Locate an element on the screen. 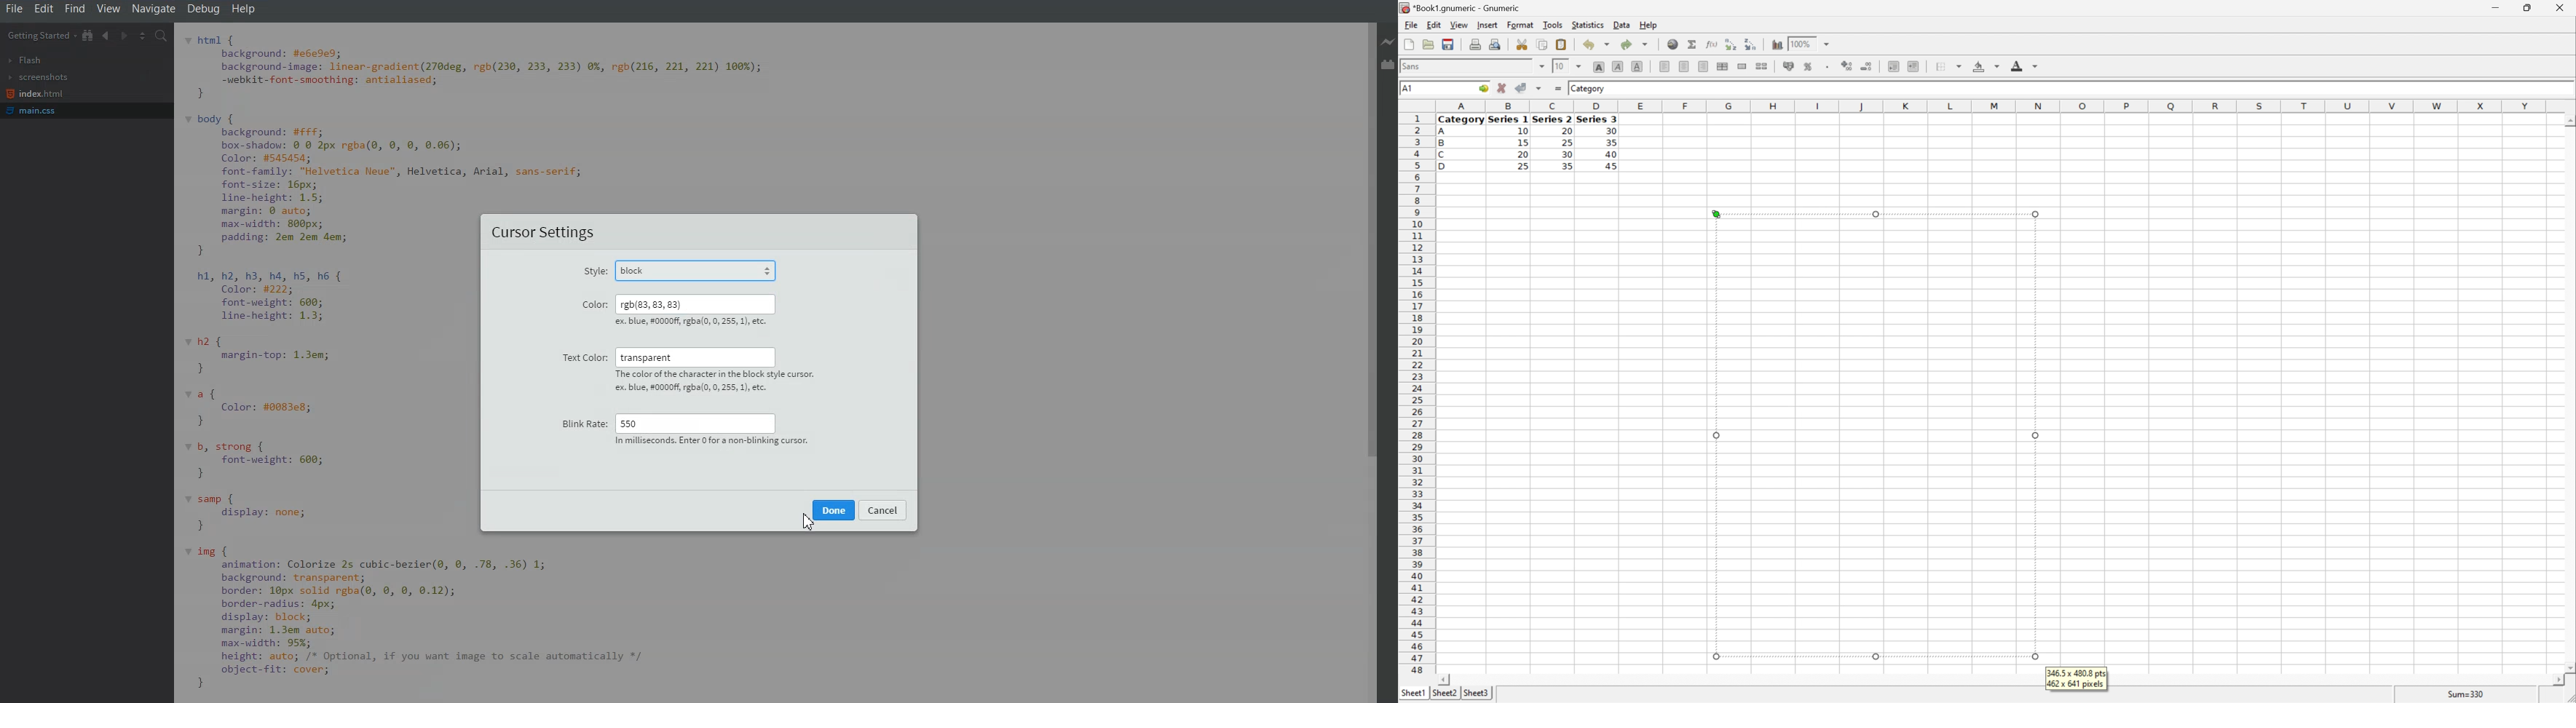 The height and width of the screenshot is (728, 2576). Underline is located at coordinates (1637, 65).